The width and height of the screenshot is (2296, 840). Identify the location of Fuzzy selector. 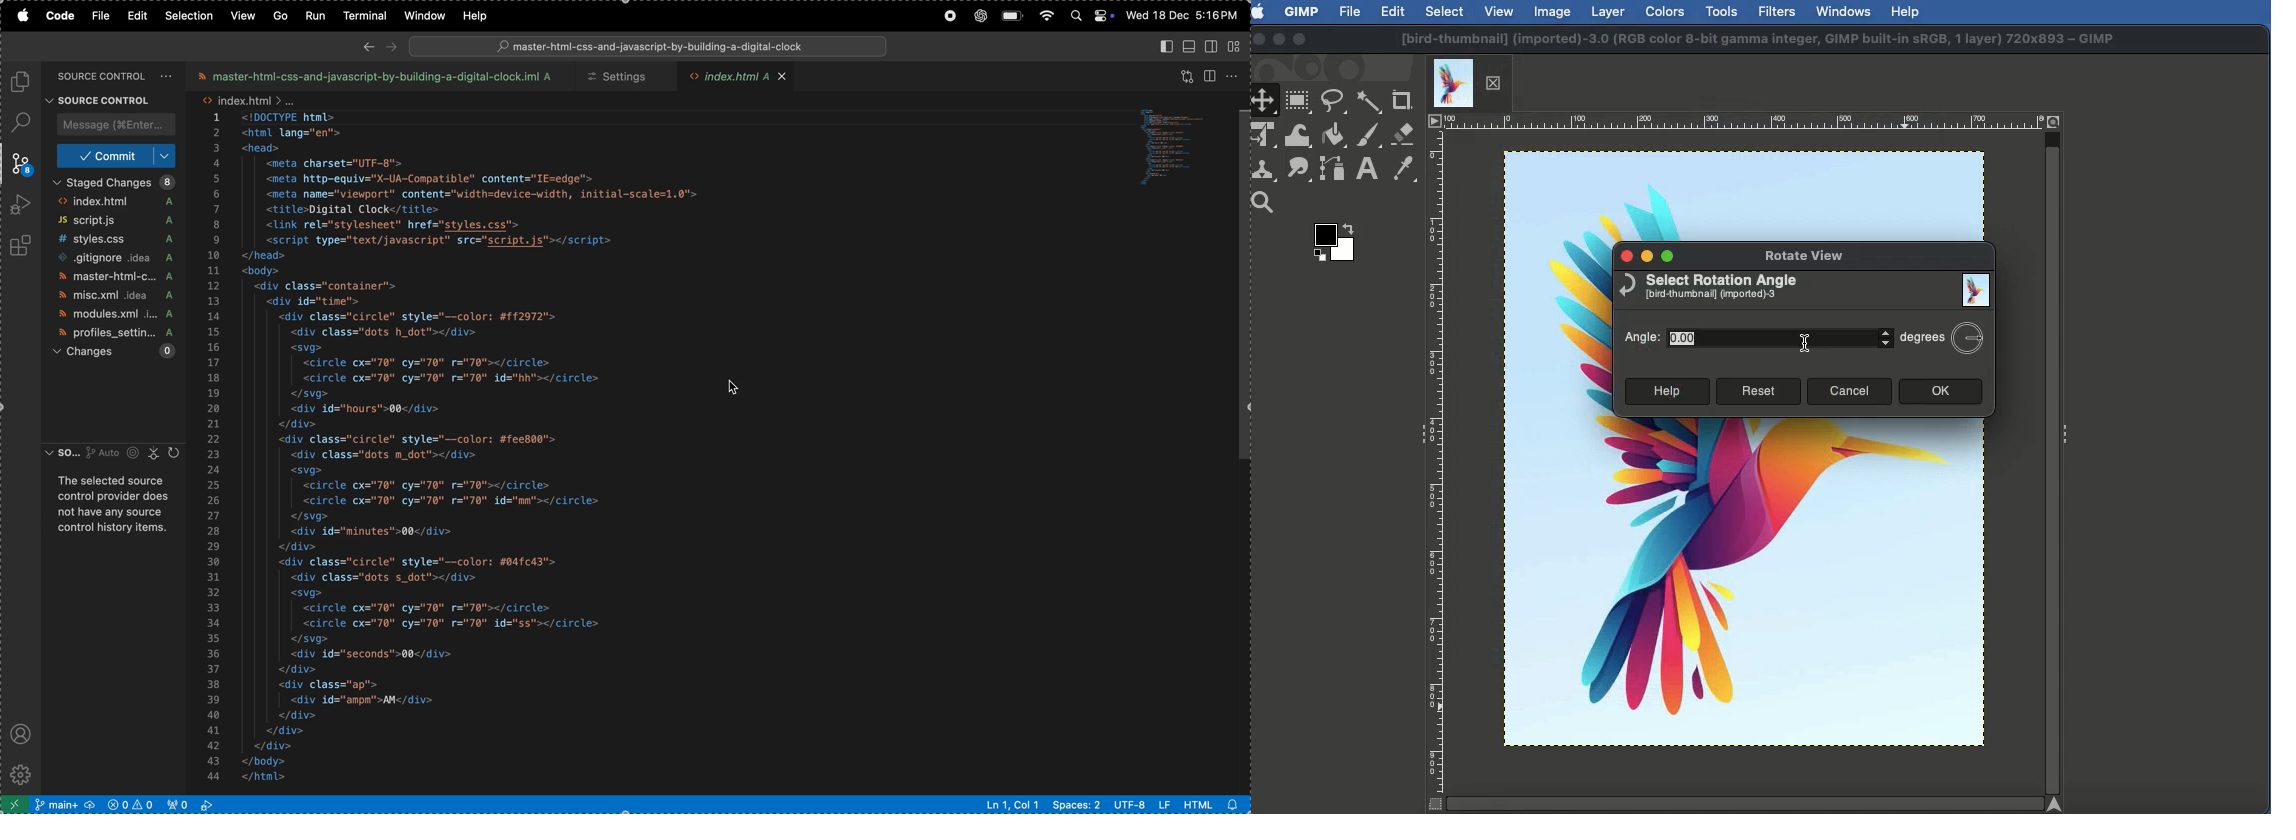
(1369, 103).